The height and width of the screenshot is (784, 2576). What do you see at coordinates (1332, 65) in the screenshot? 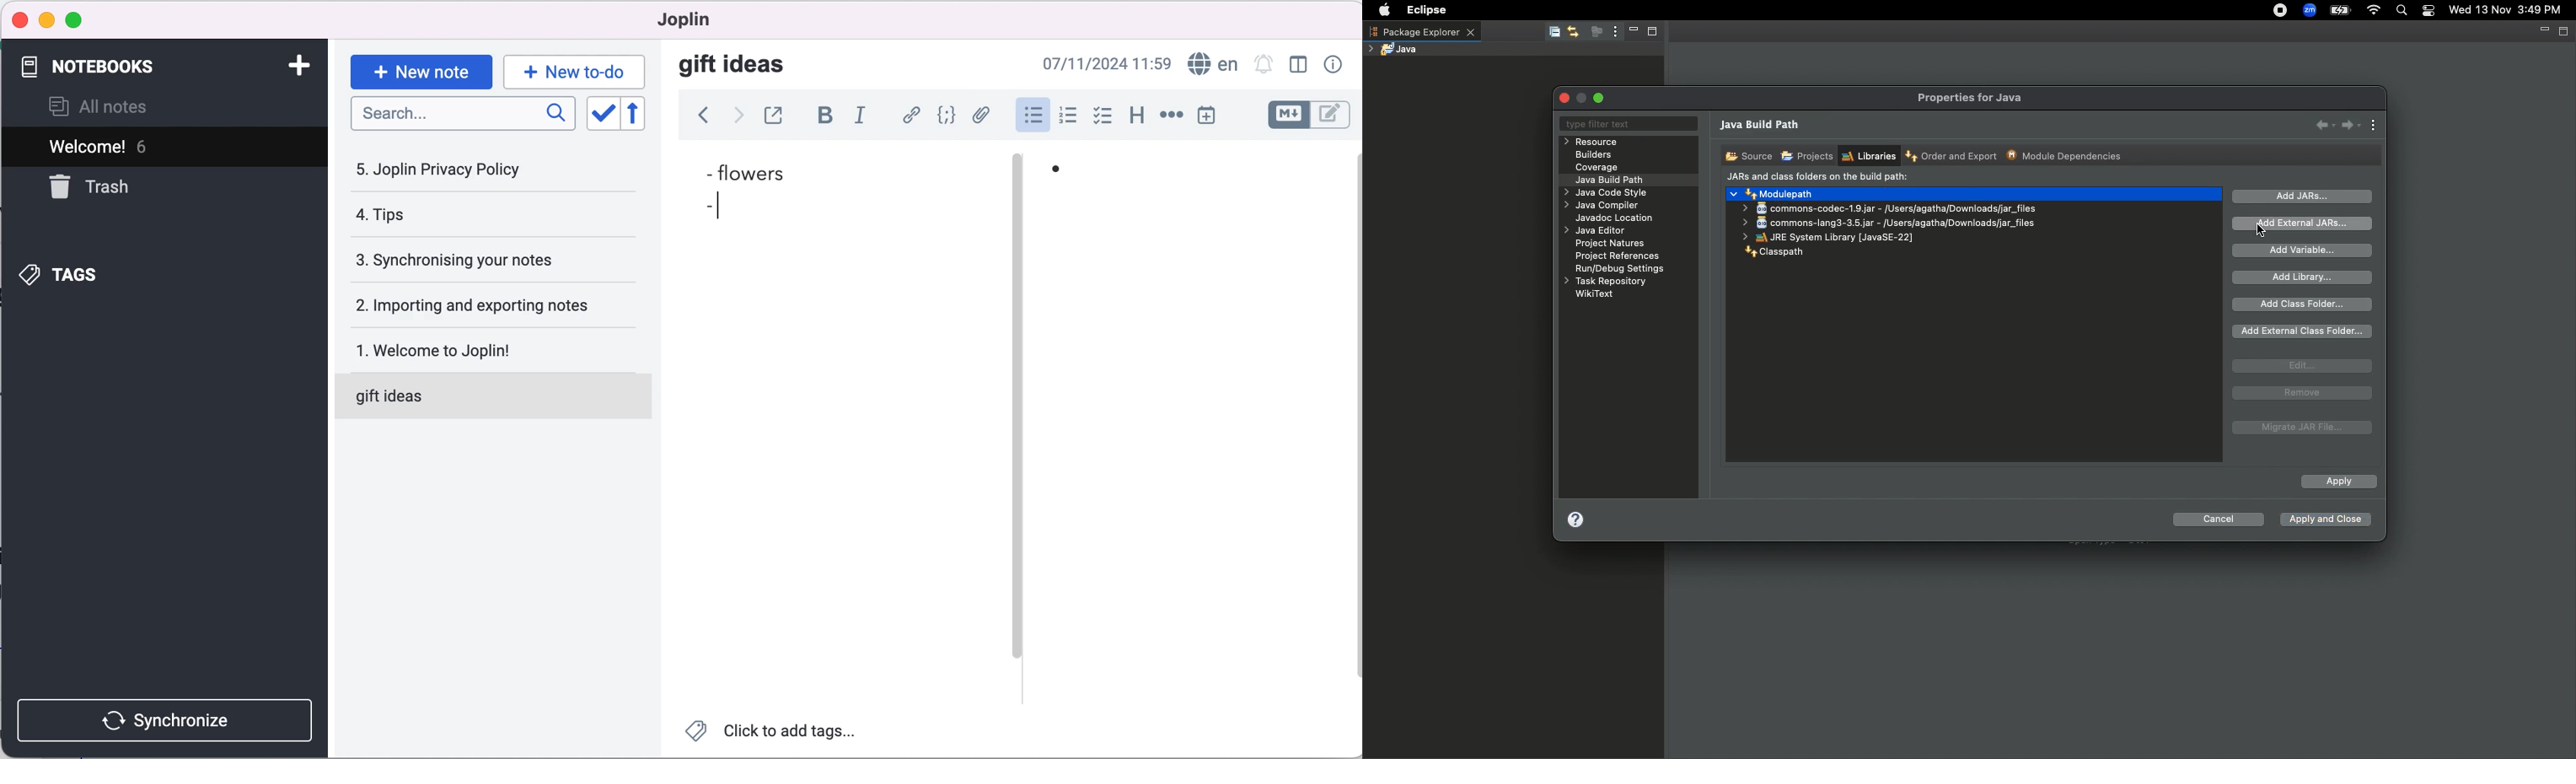
I see `note properties` at bounding box center [1332, 65].